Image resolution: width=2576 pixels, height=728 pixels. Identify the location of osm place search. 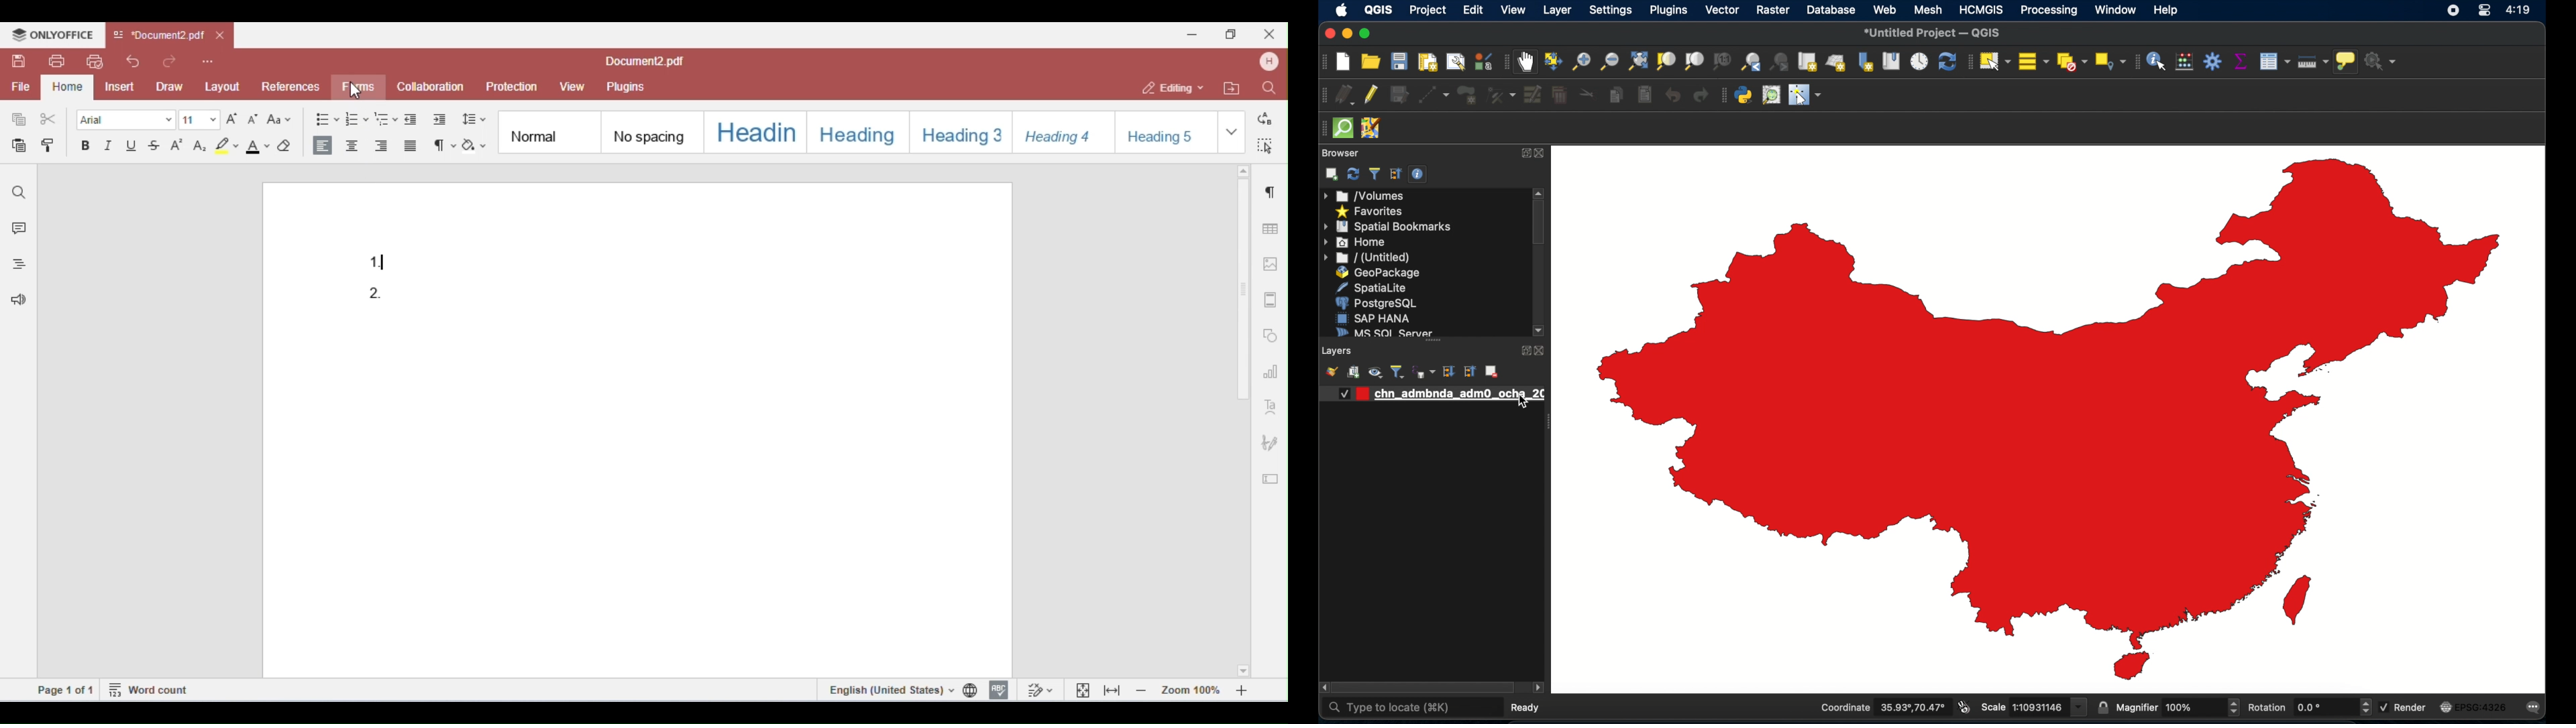
(1772, 95).